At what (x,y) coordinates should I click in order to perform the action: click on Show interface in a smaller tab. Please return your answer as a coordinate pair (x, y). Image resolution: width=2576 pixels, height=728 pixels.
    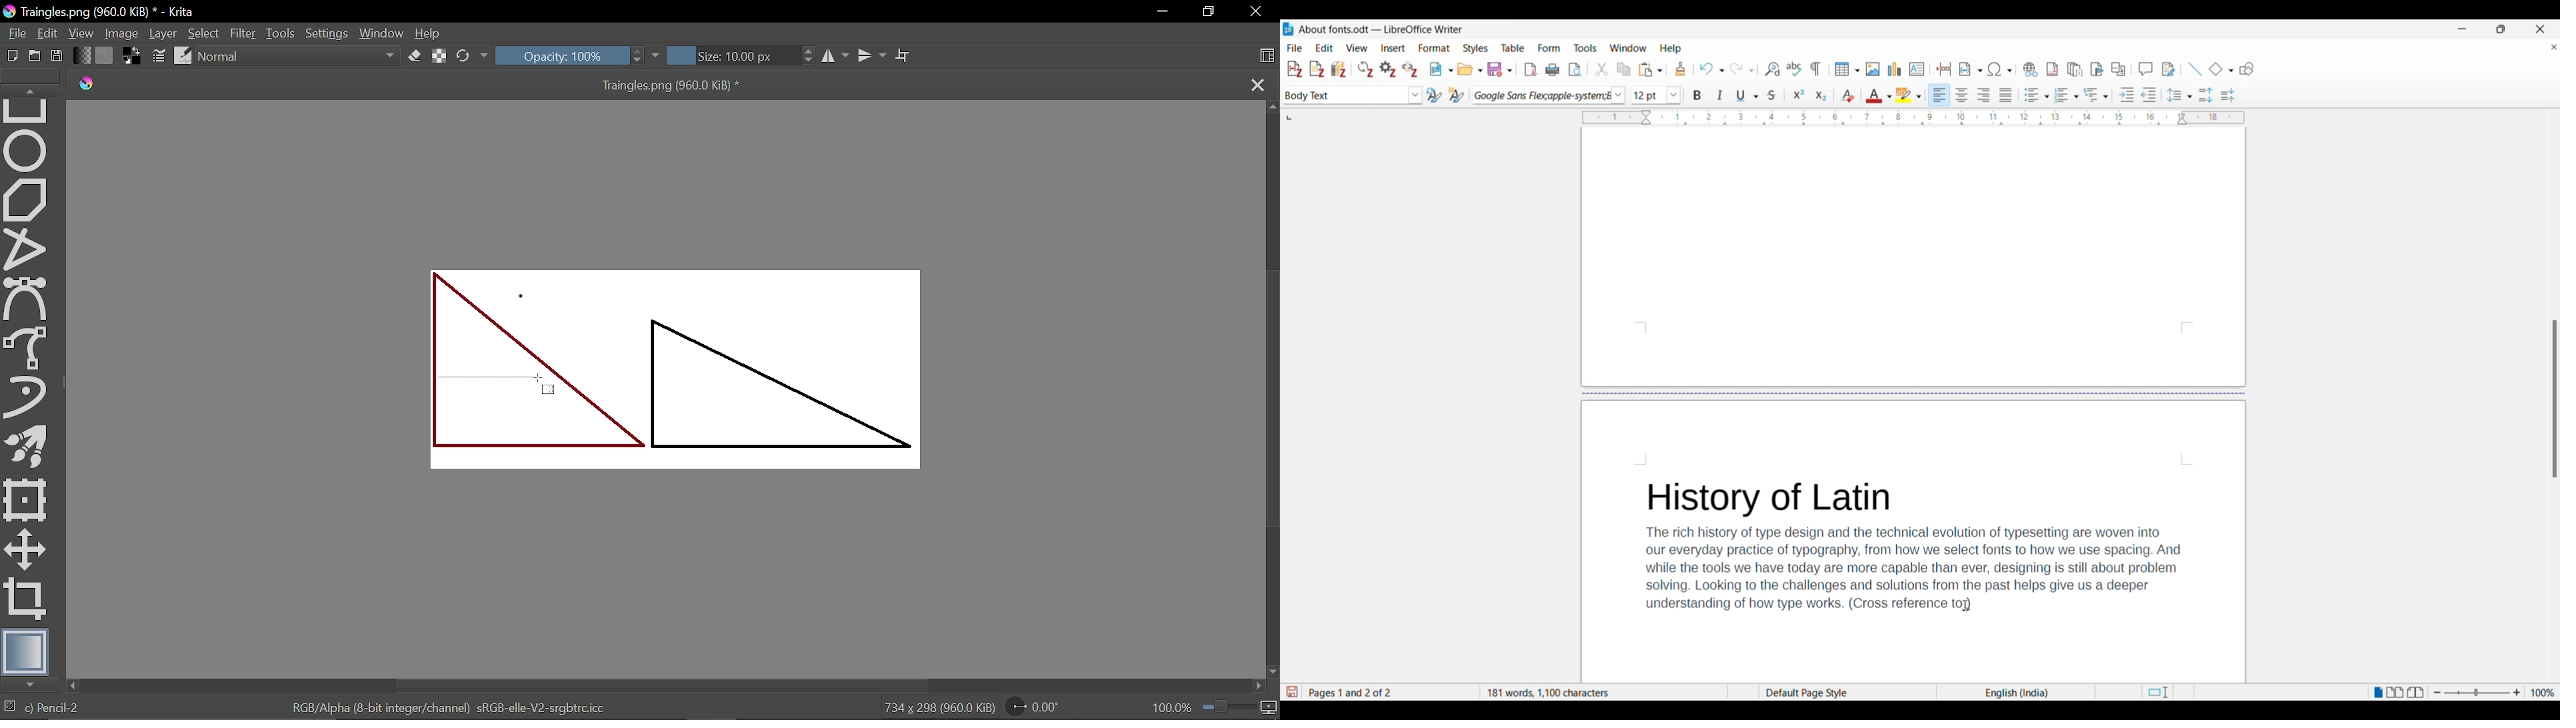
    Looking at the image, I should click on (2501, 29).